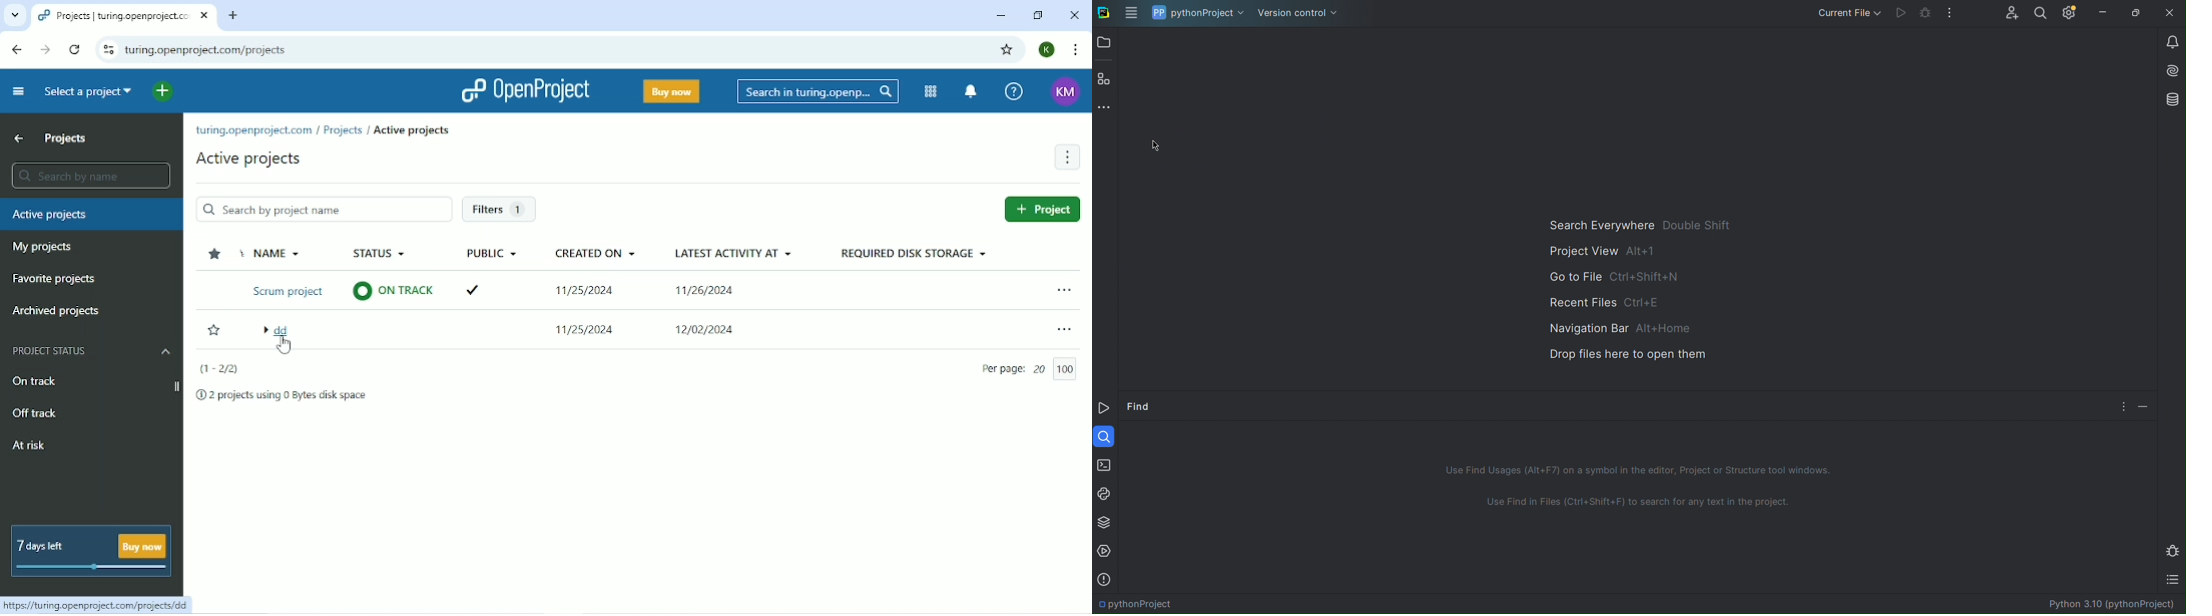  I want to click on Project View, so click(1601, 252).